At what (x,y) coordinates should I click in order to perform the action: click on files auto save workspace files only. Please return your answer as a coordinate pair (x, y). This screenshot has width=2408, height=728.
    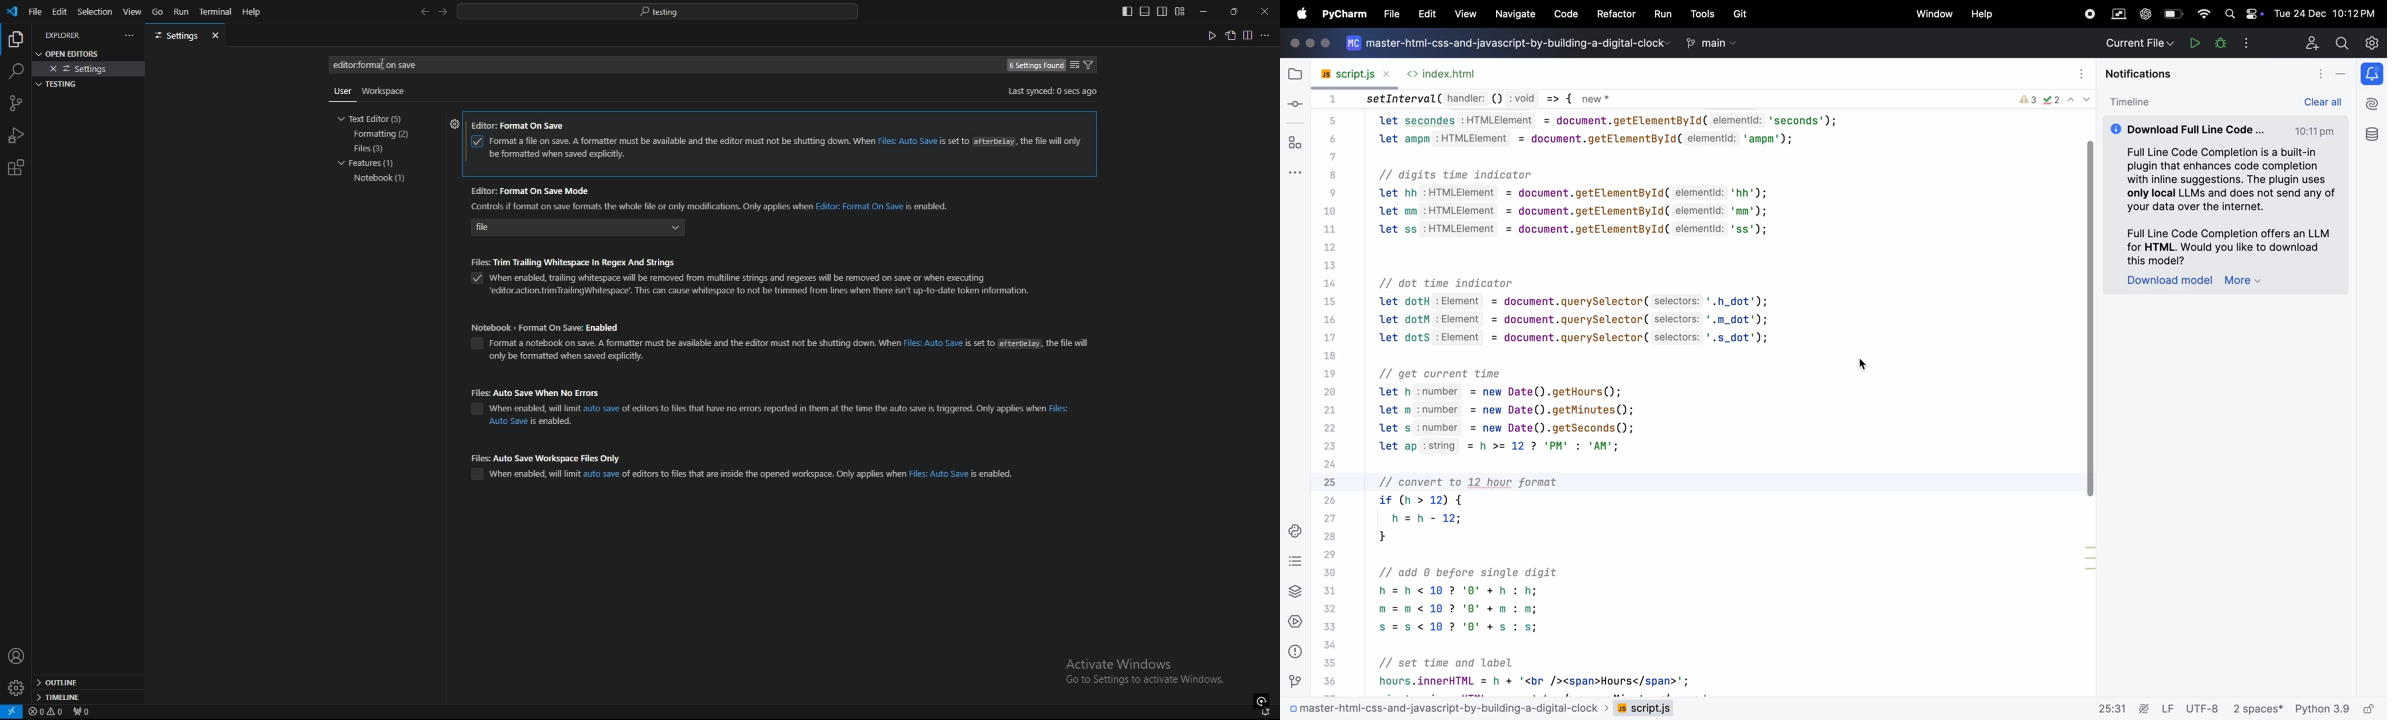
    Looking at the image, I should click on (748, 456).